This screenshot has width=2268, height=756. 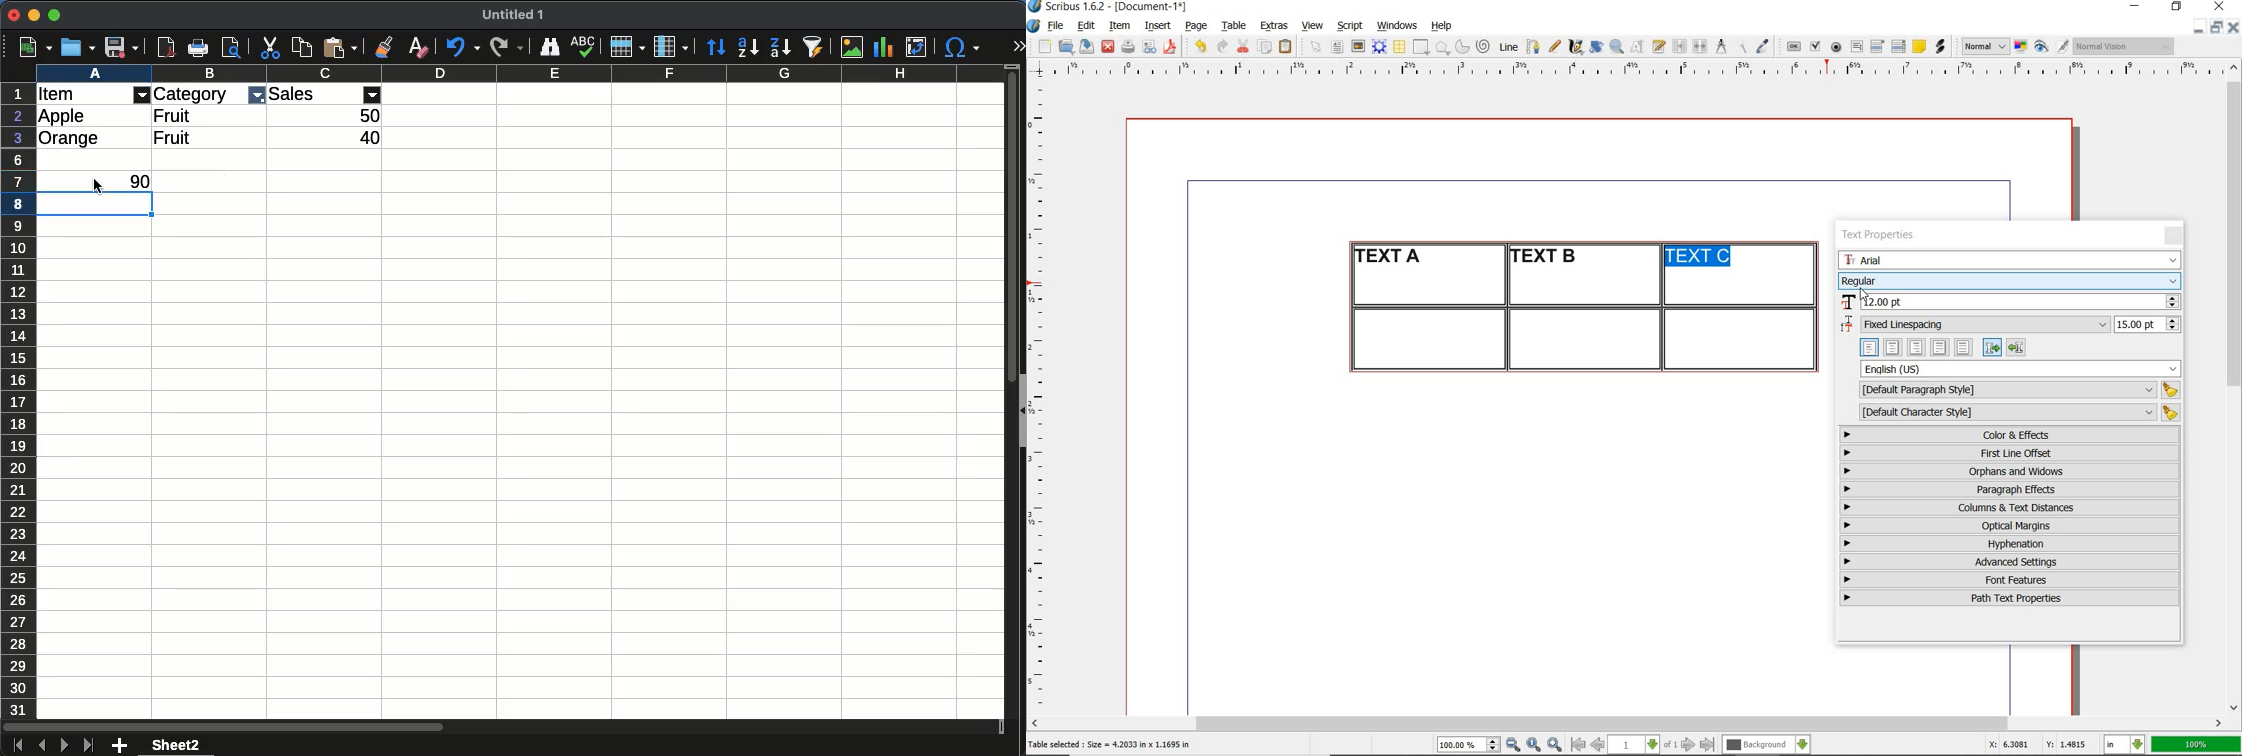 I want to click on pdf push button, so click(x=1794, y=47).